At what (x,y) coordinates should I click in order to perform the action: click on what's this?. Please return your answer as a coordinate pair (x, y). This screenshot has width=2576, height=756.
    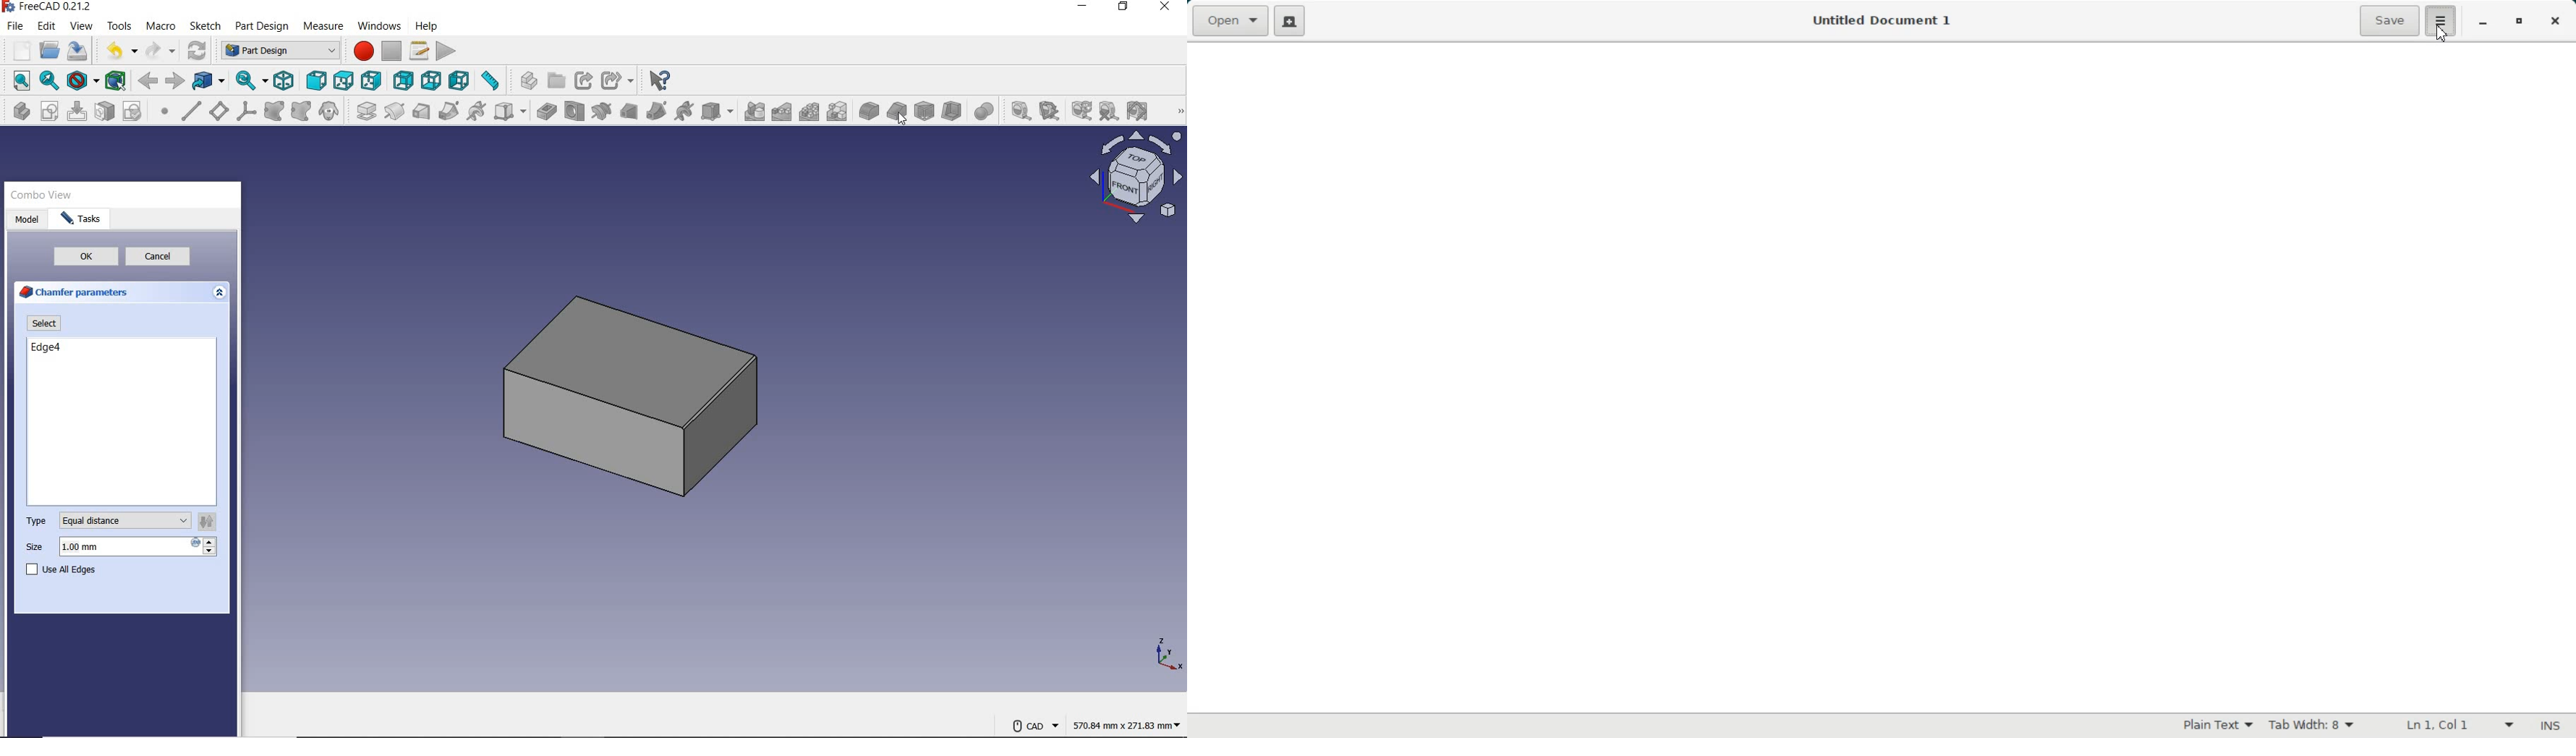
    Looking at the image, I should click on (660, 80).